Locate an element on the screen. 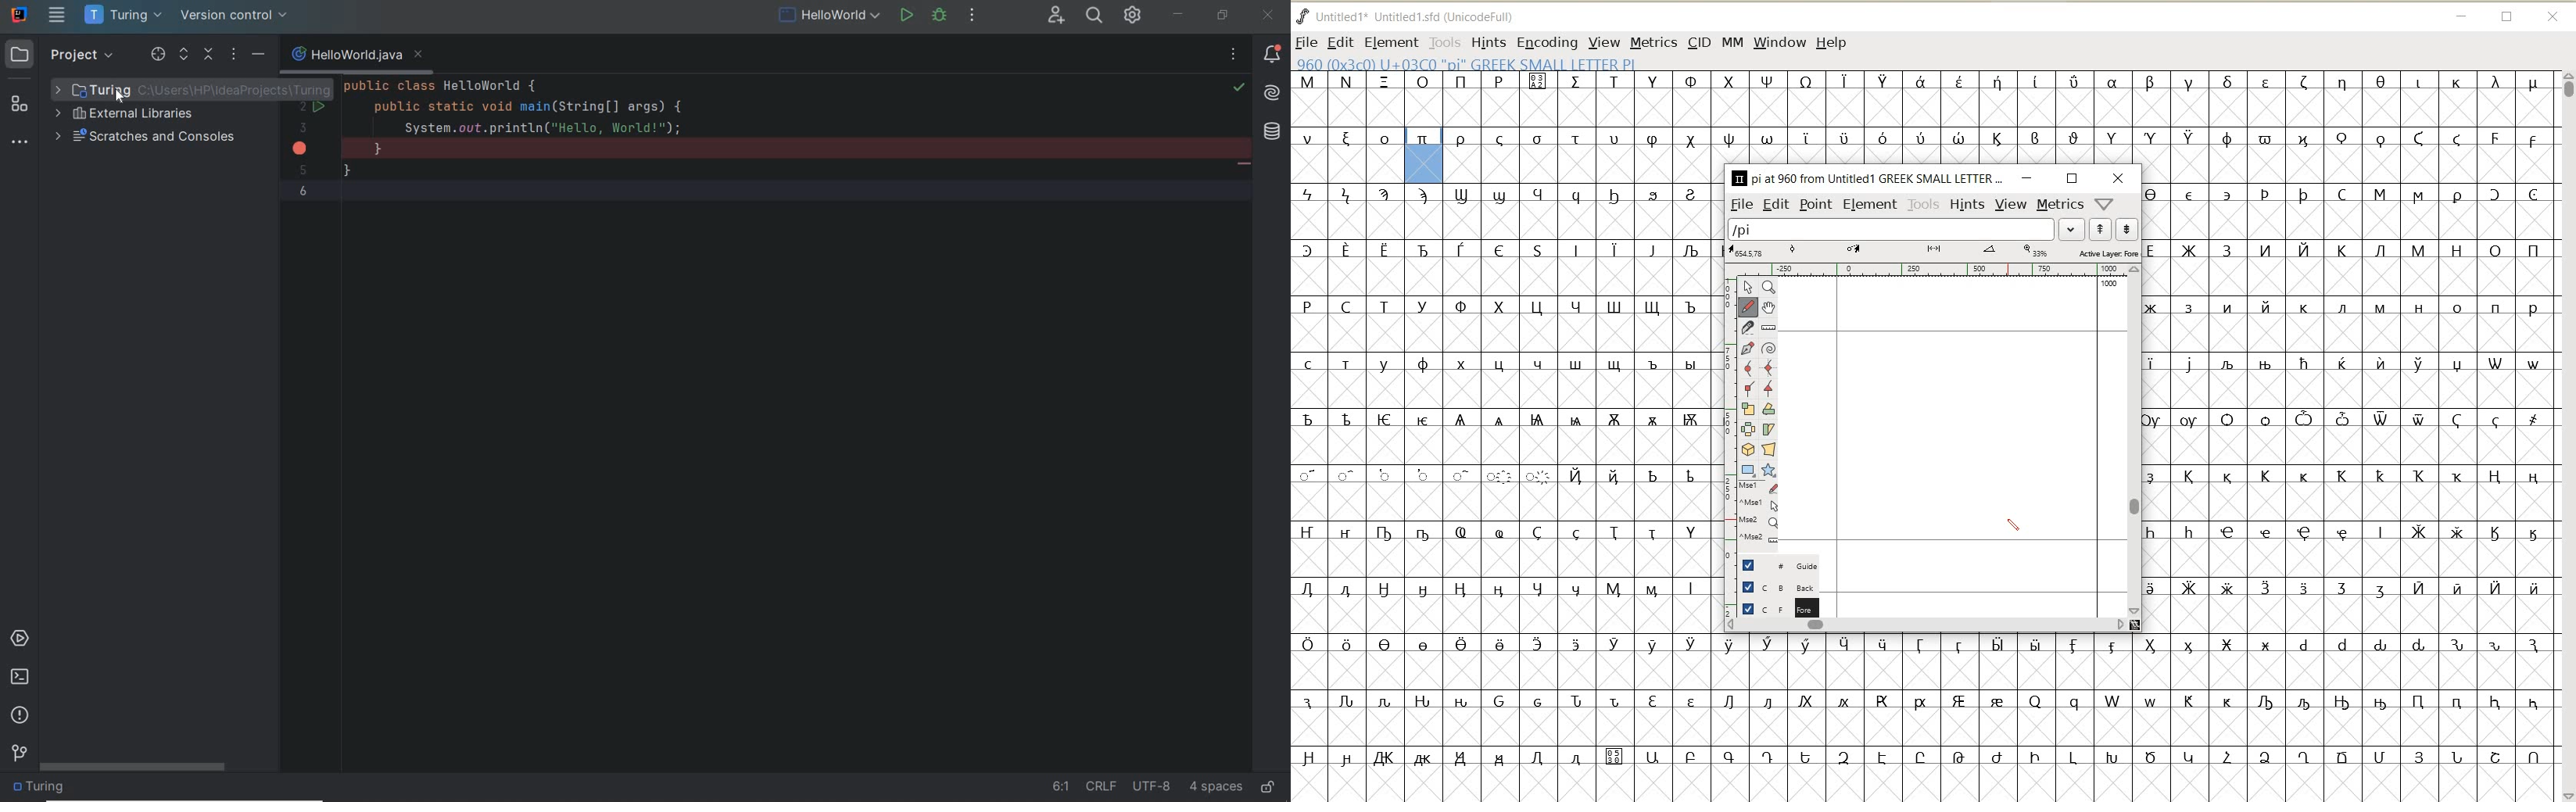 This screenshot has height=812, width=2576. CLOSE is located at coordinates (2120, 179).